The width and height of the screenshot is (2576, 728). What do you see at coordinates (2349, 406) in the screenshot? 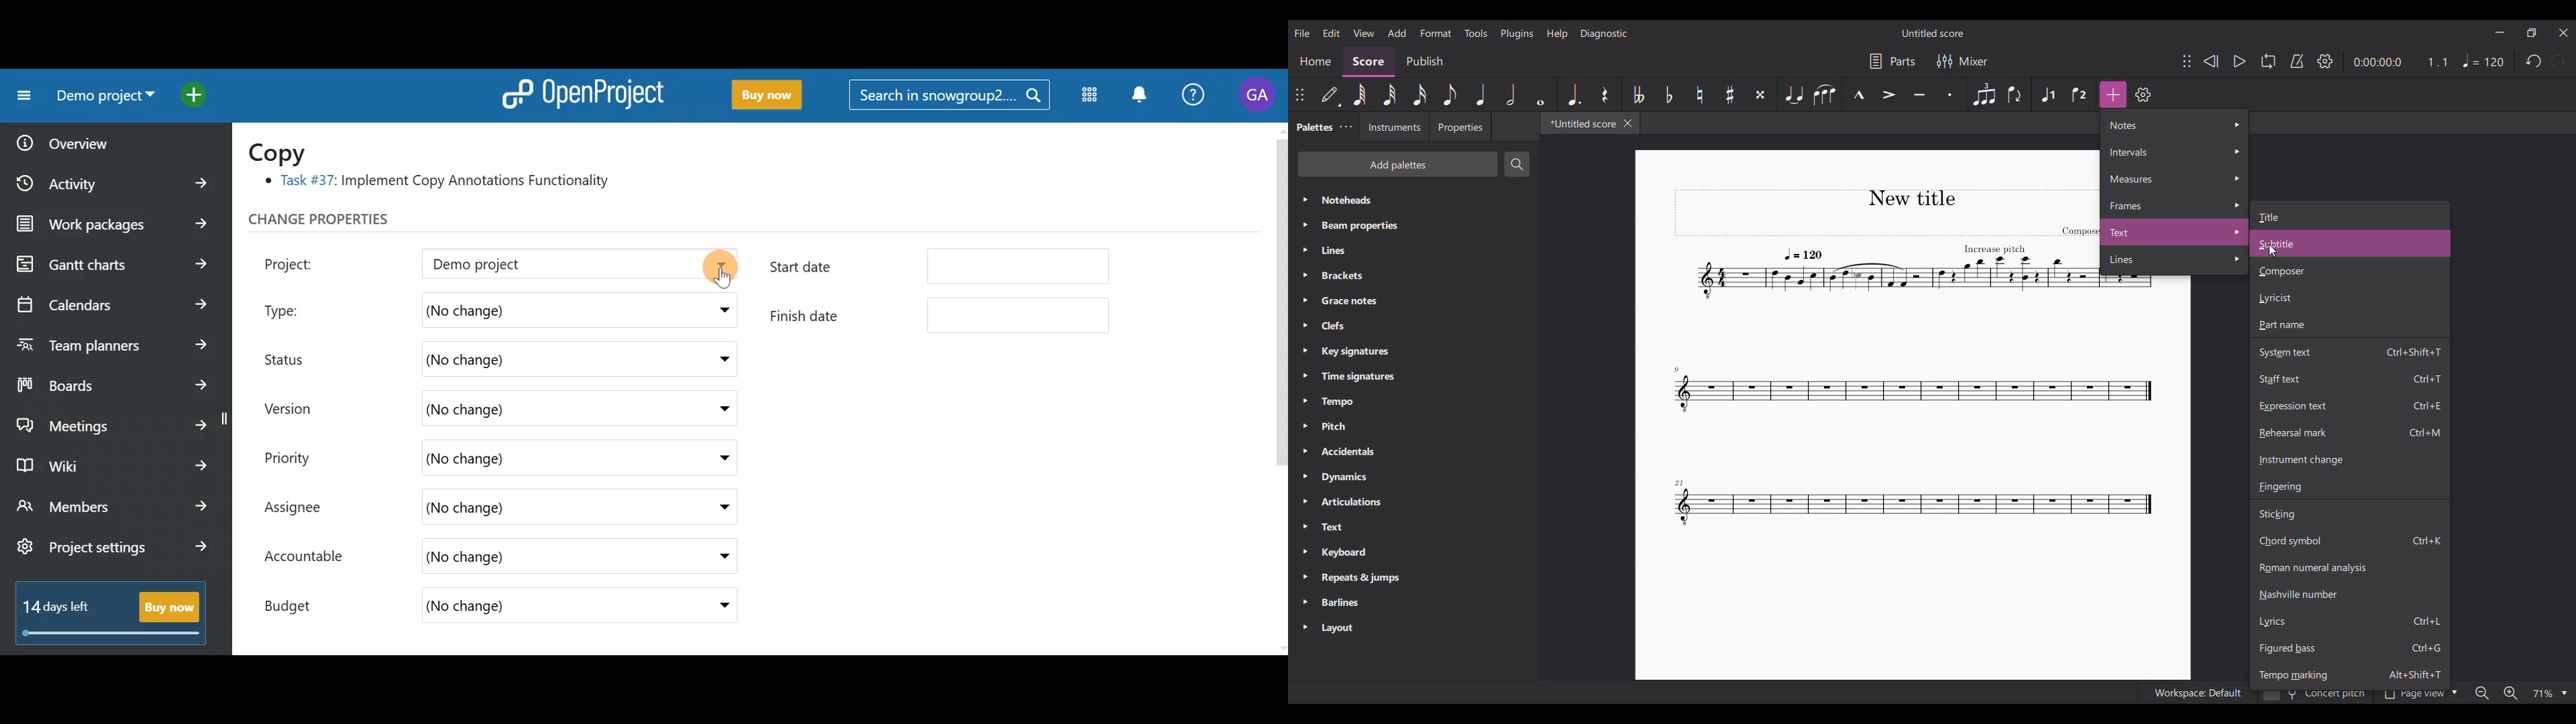
I see `Expression text` at bounding box center [2349, 406].